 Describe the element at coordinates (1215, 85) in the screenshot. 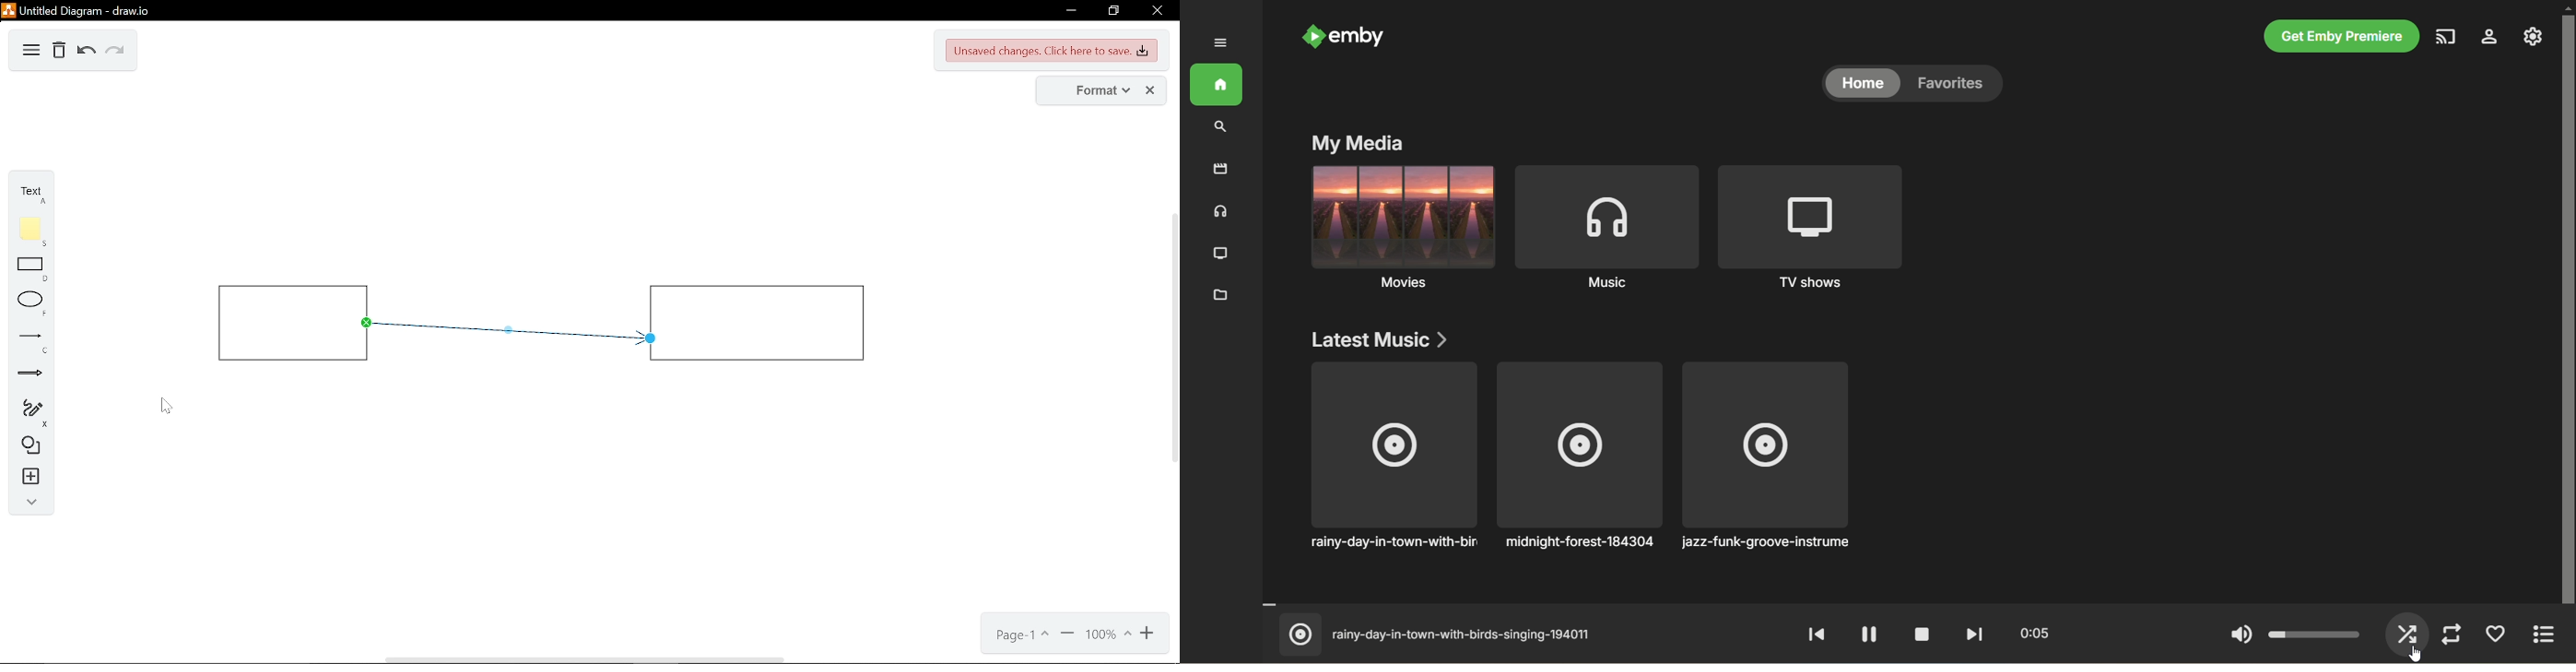

I see `home` at that location.